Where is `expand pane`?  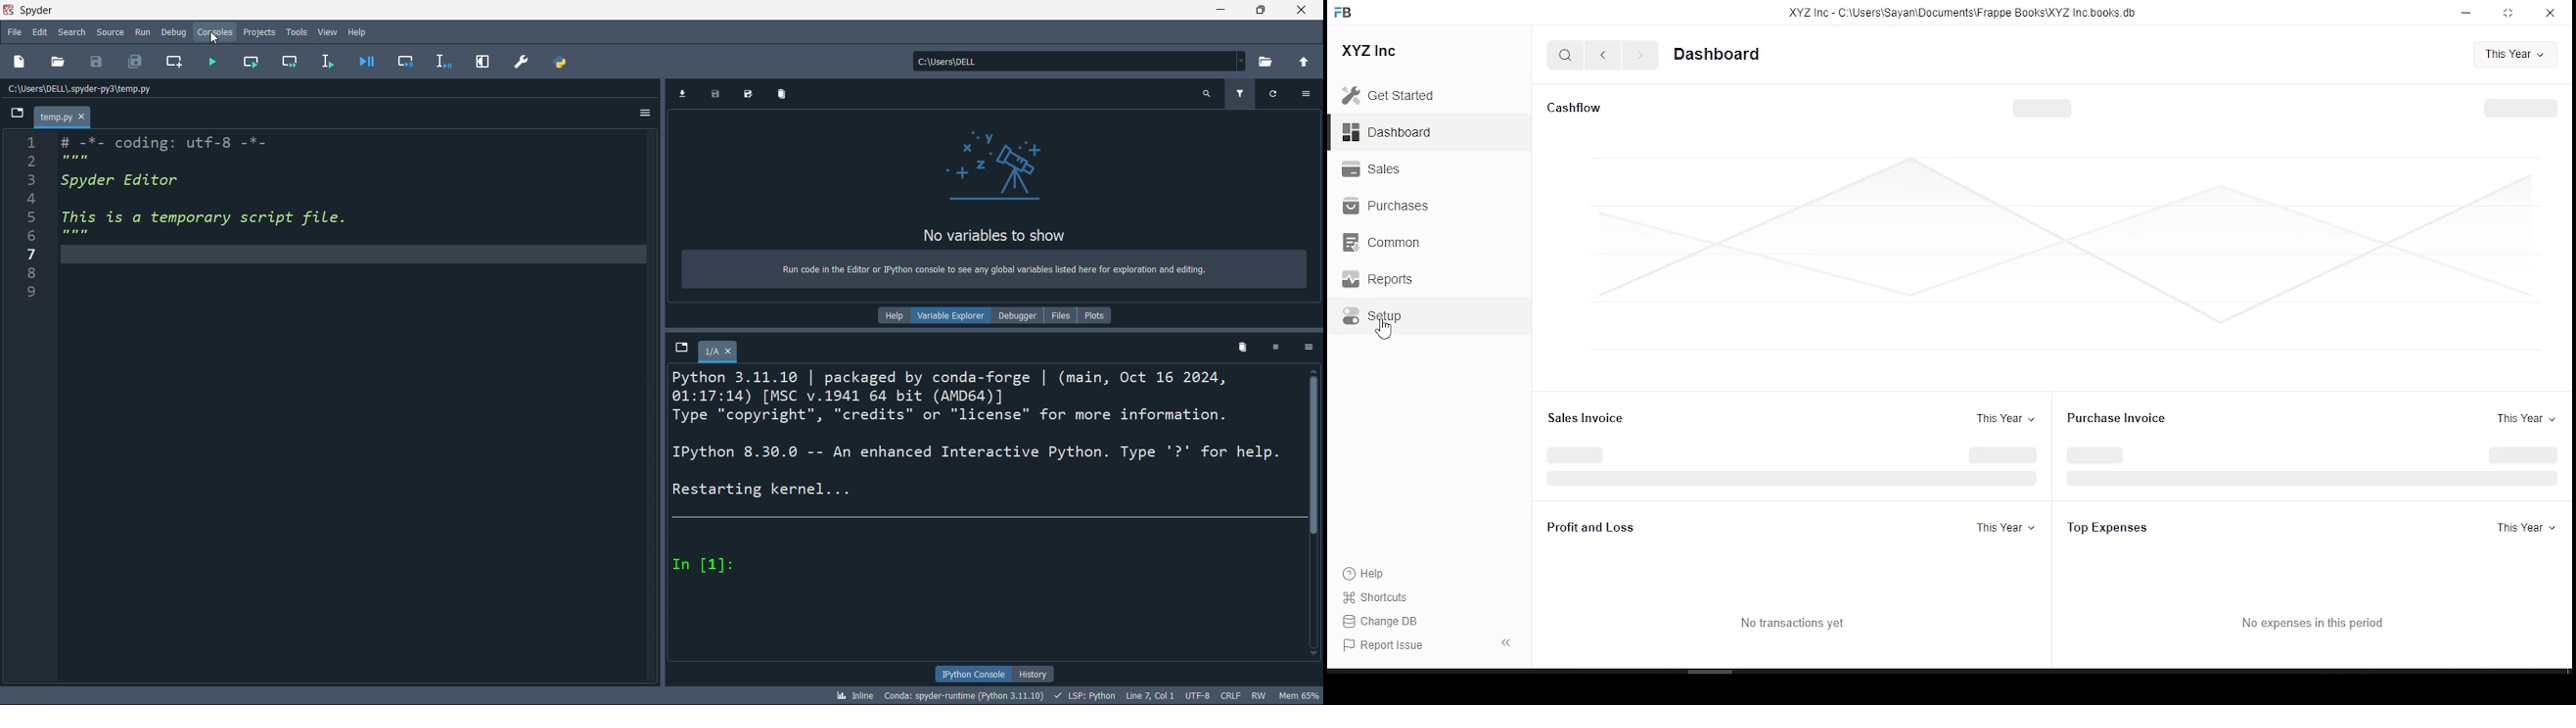
expand pane is located at coordinates (487, 64).